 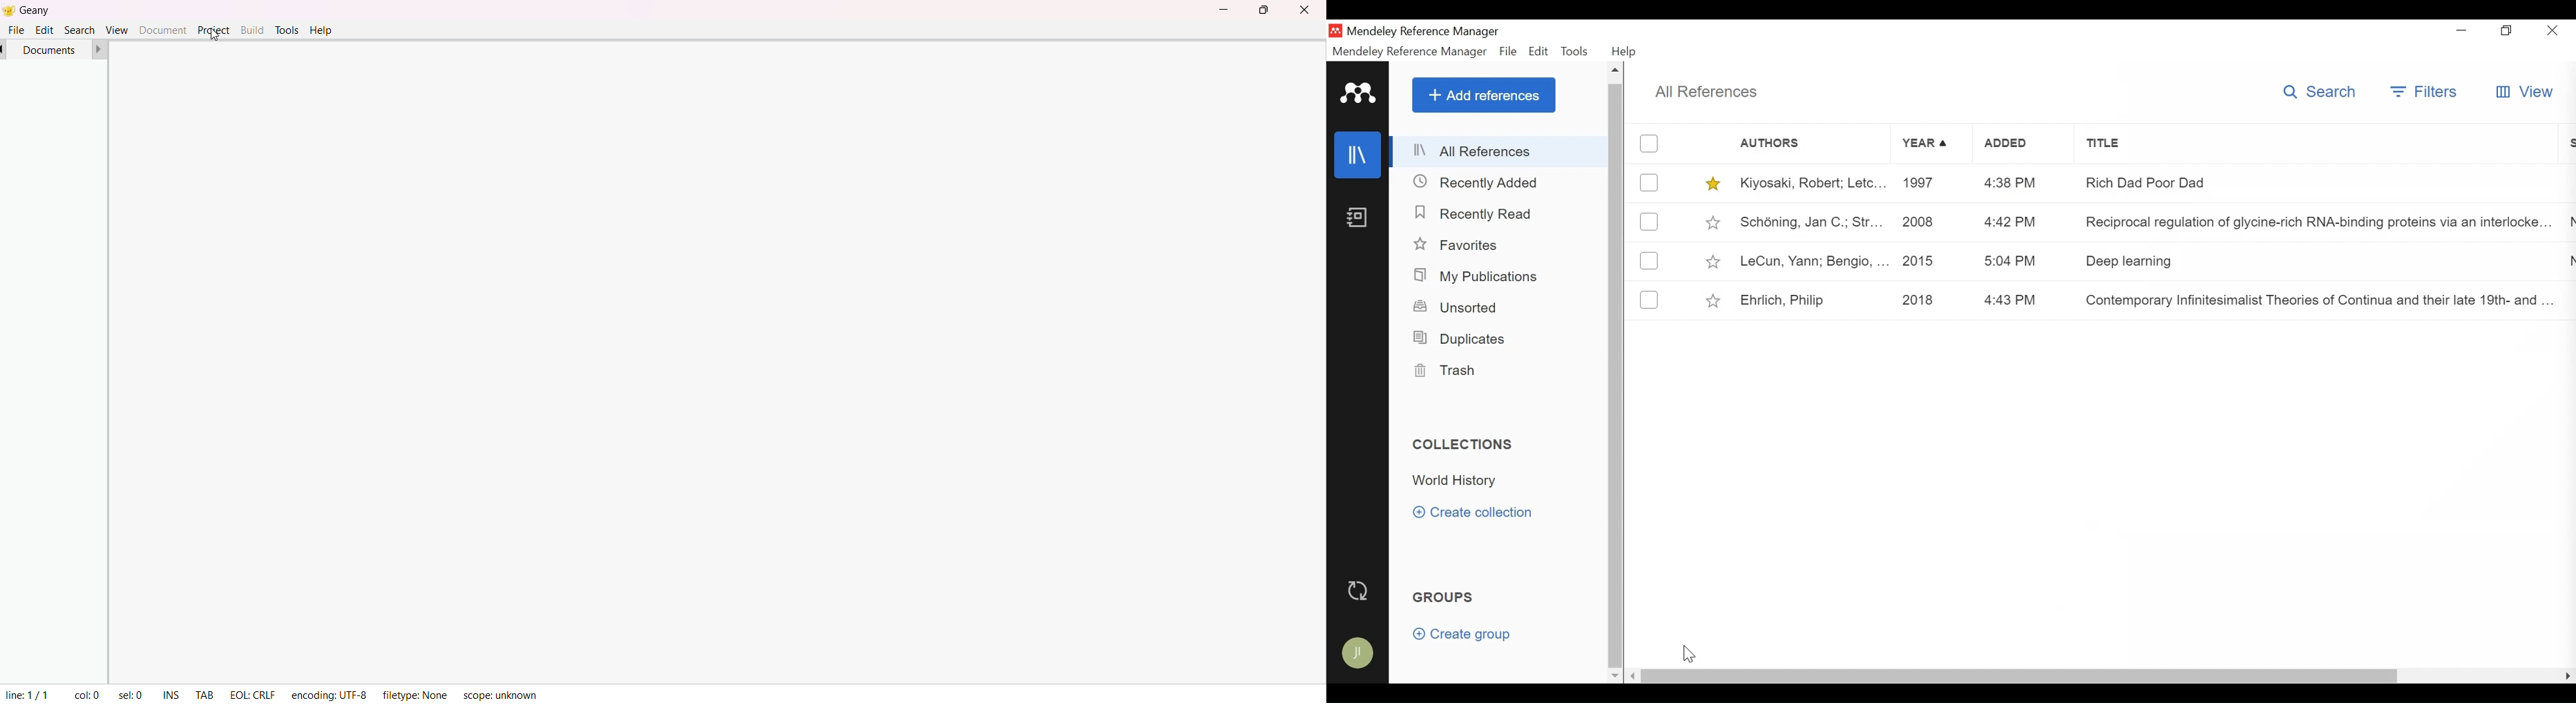 What do you see at coordinates (2313, 147) in the screenshot?
I see `Title` at bounding box center [2313, 147].